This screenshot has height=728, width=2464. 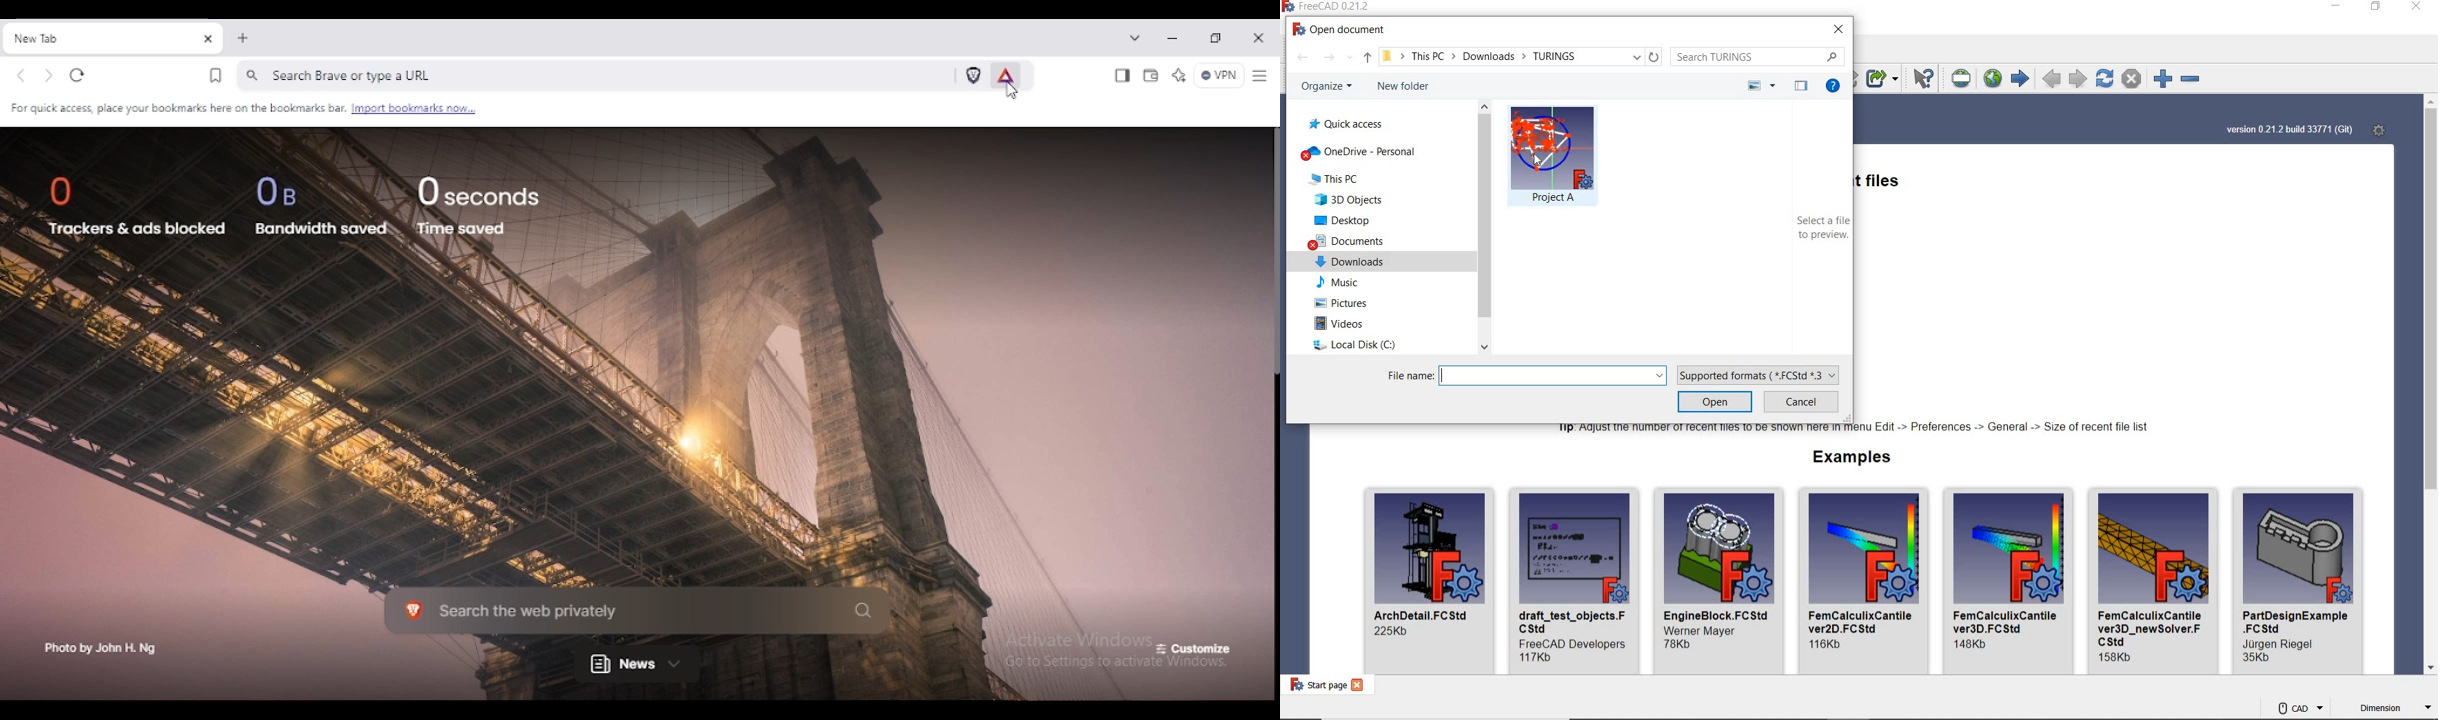 What do you see at coordinates (2377, 129) in the screenshot?
I see `OPEN START PAGE PREFERENCES` at bounding box center [2377, 129].